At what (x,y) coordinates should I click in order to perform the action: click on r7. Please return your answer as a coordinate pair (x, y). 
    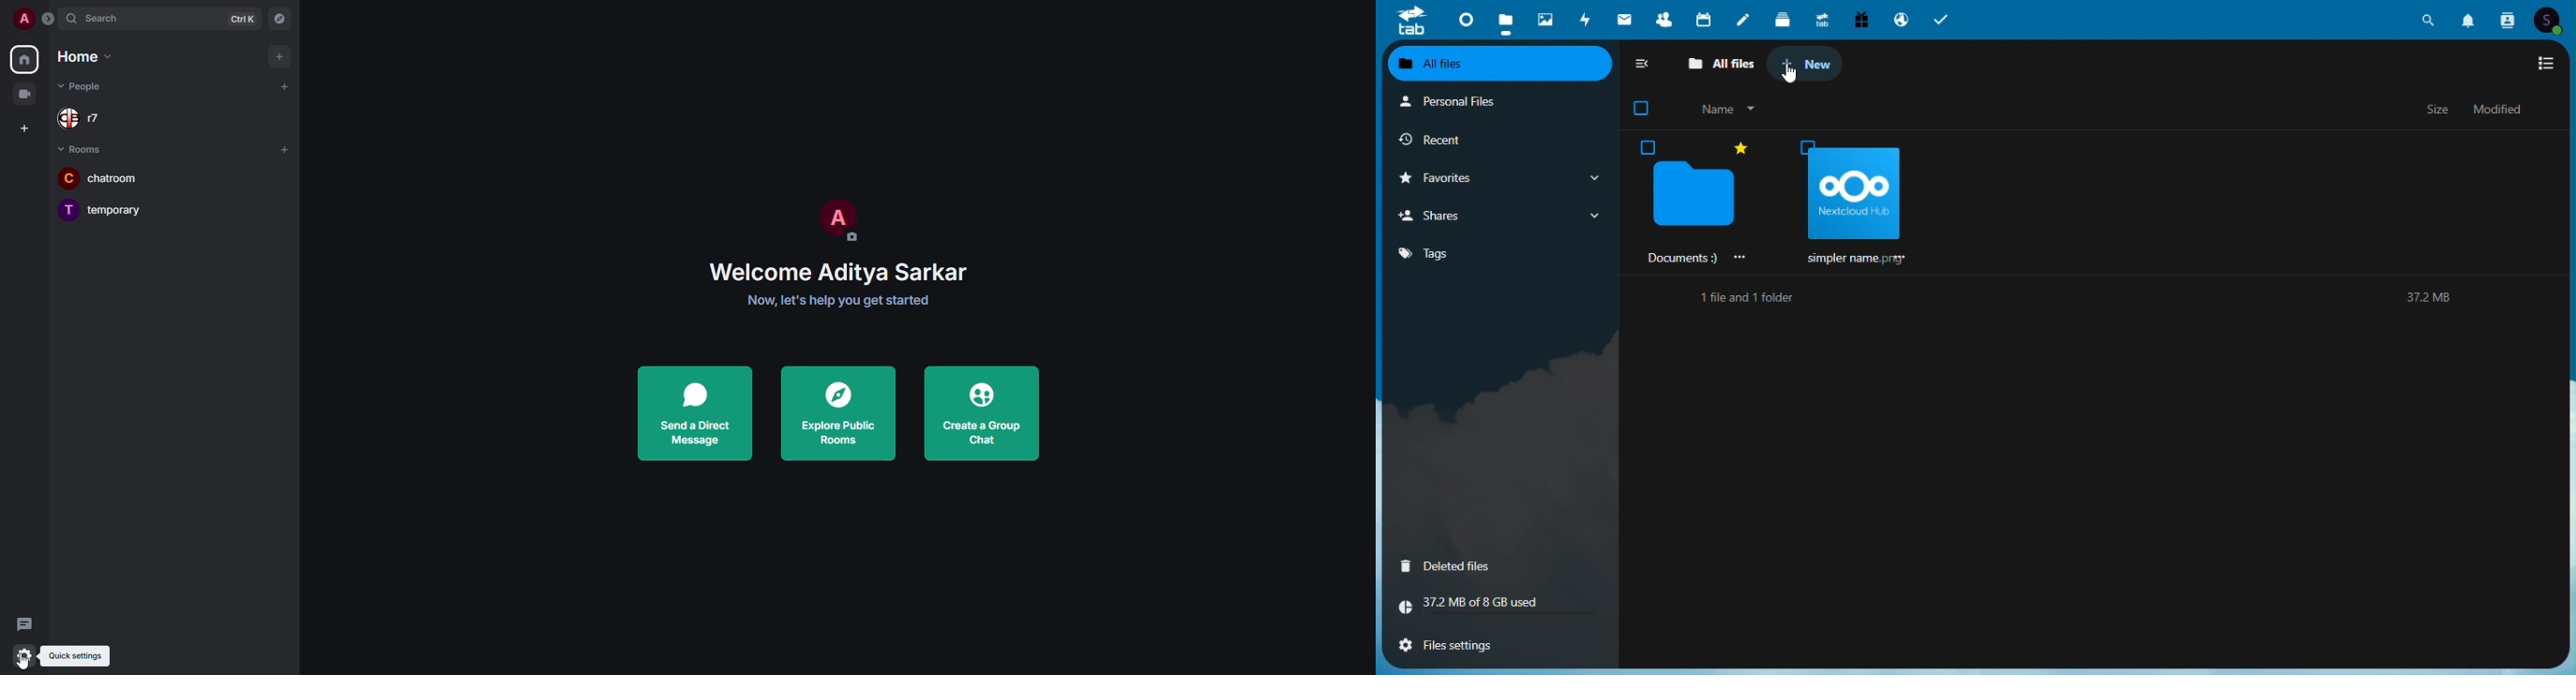
    Looking at the image, I should click on (84, 120).